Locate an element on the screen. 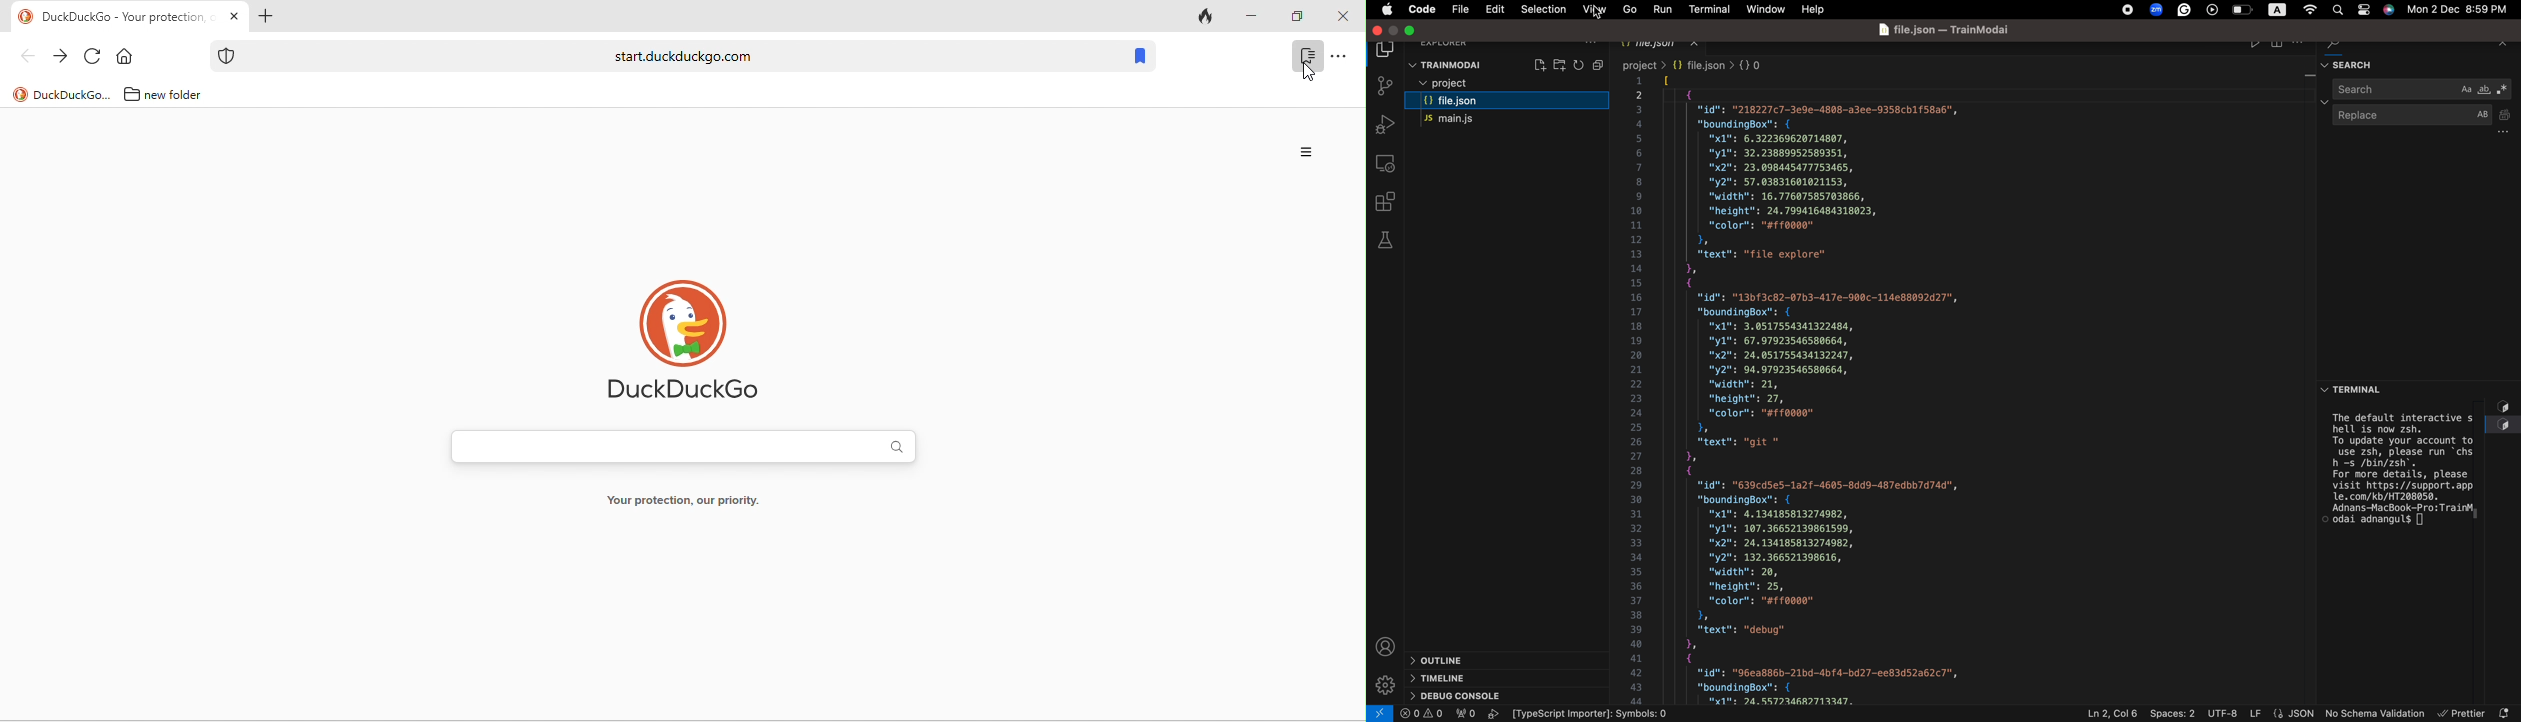  replace is located at coordinates (2425, 122).